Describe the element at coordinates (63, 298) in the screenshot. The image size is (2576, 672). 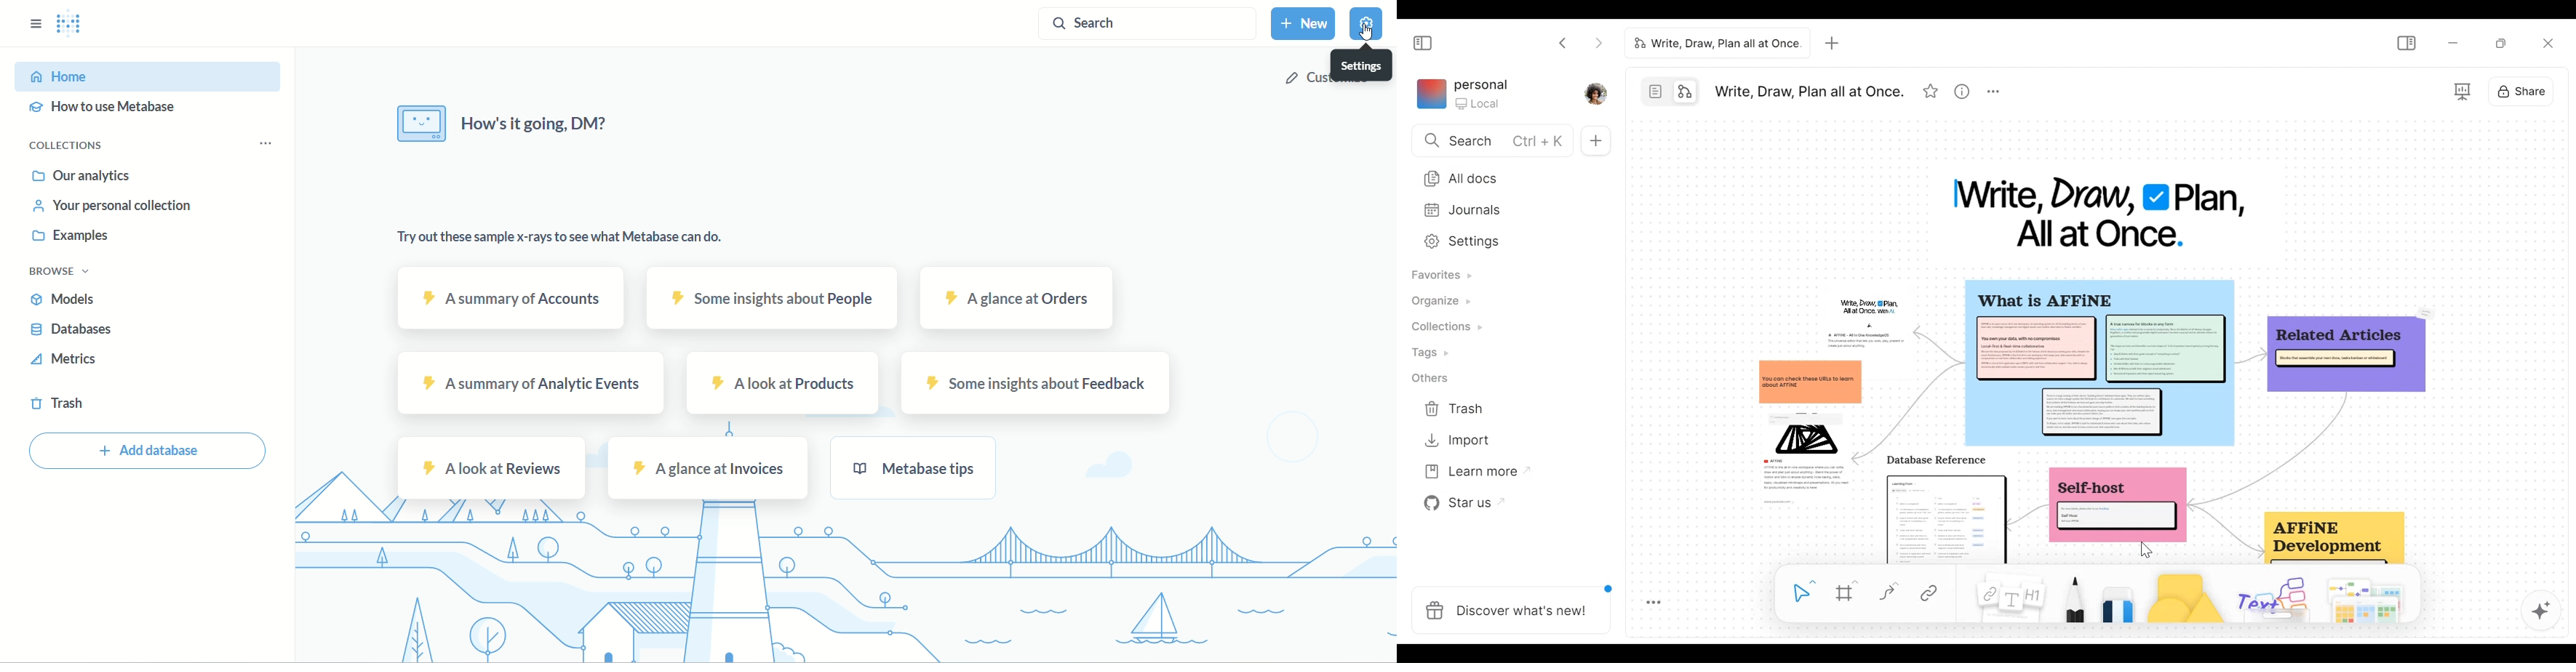
I see `models` at that location.